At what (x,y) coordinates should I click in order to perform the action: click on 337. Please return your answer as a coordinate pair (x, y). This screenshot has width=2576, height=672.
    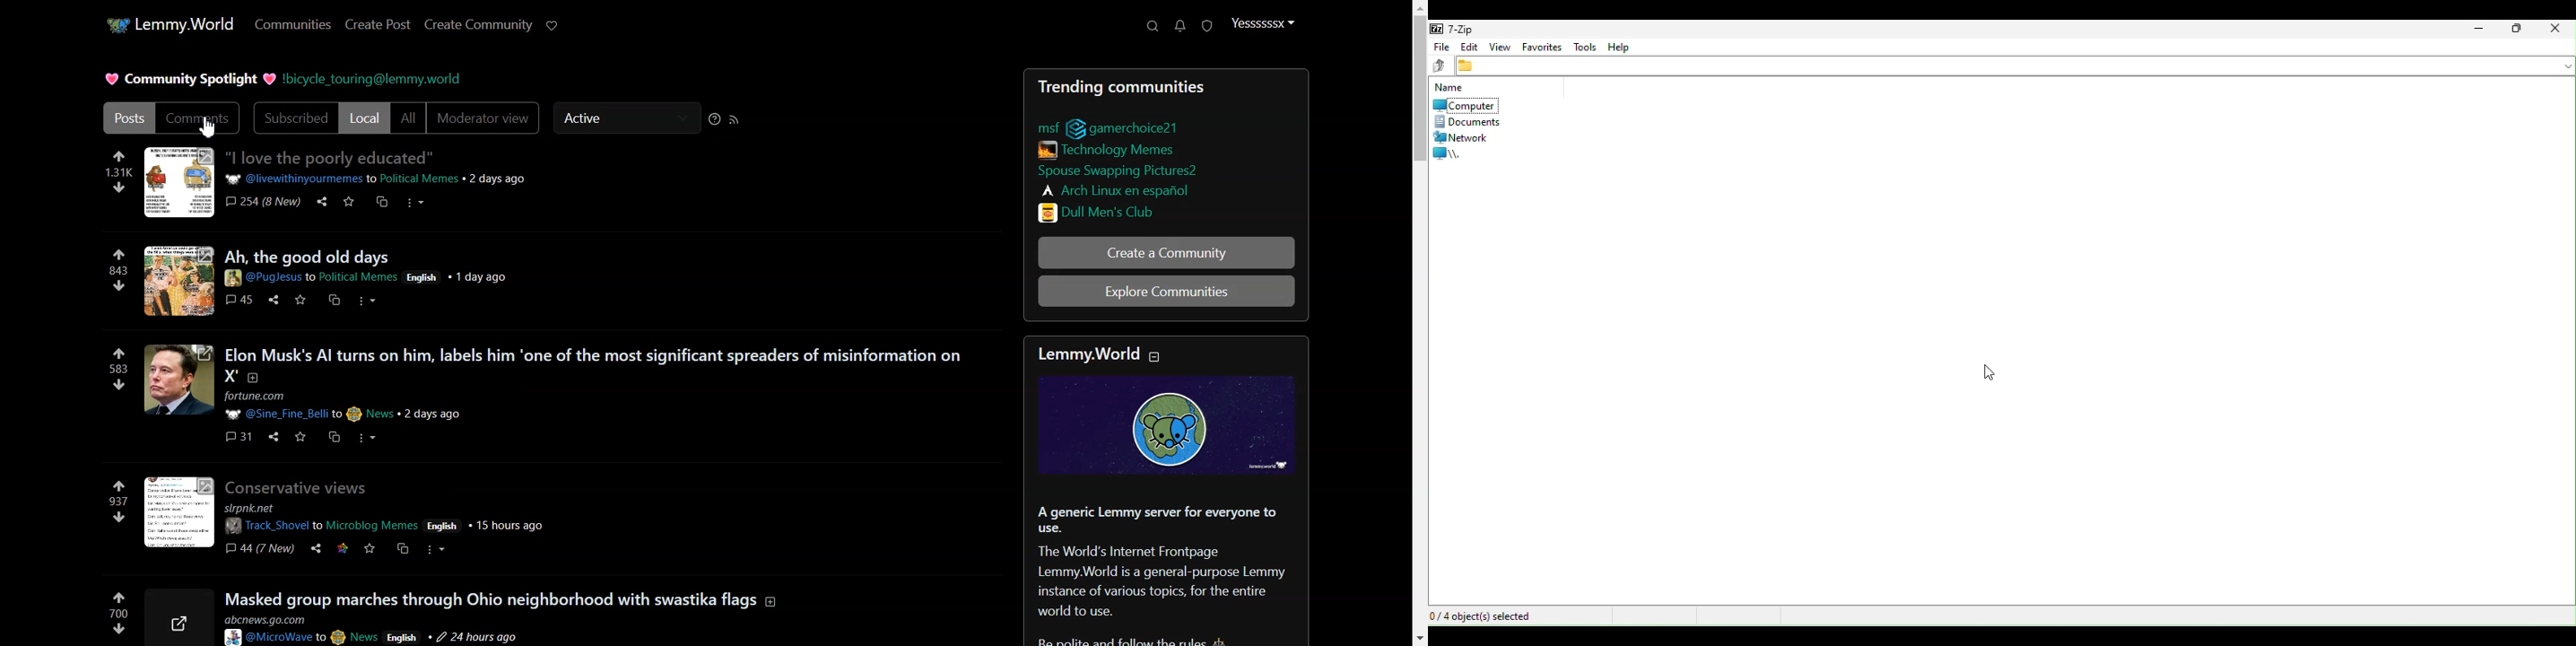
    Looking at the image, I should click on (118, 501).